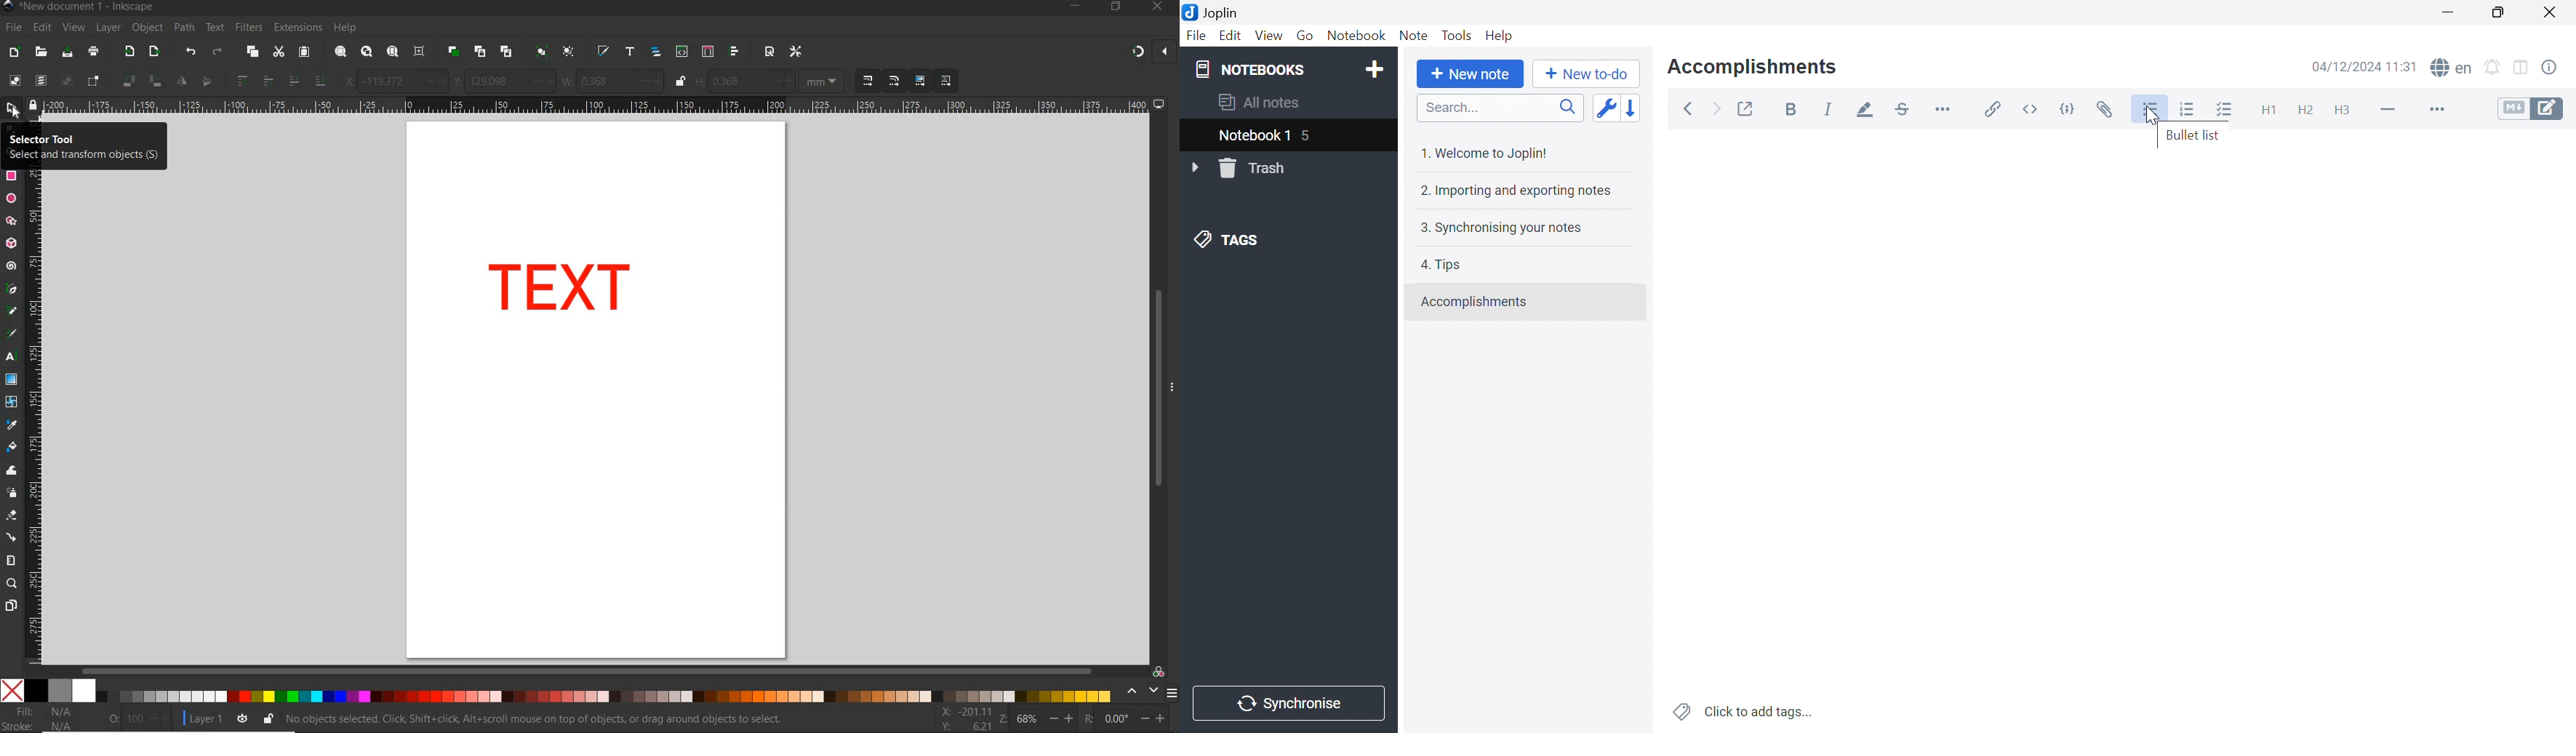  Describe the element at coordinates (1604, 108) in the screenshot. I see `Toggle sort order field` at that location.